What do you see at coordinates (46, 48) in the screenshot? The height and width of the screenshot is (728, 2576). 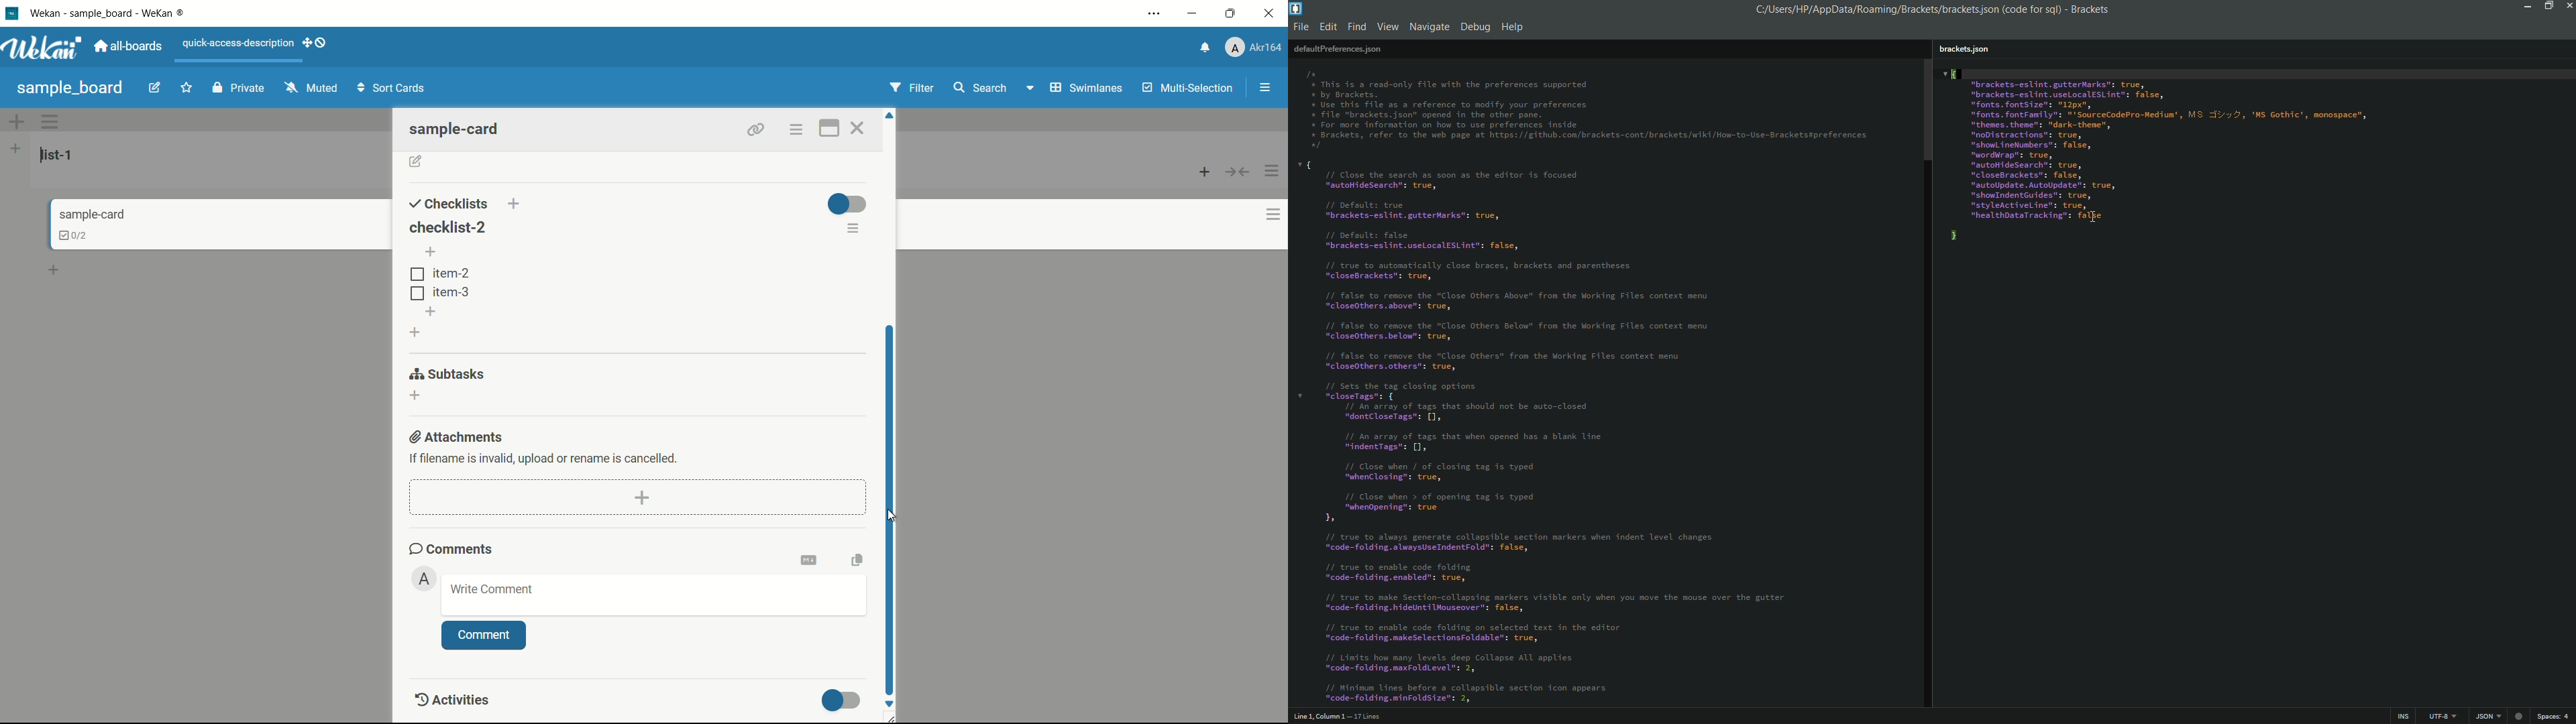 I see `app logo` at bounding box center [46, 48].